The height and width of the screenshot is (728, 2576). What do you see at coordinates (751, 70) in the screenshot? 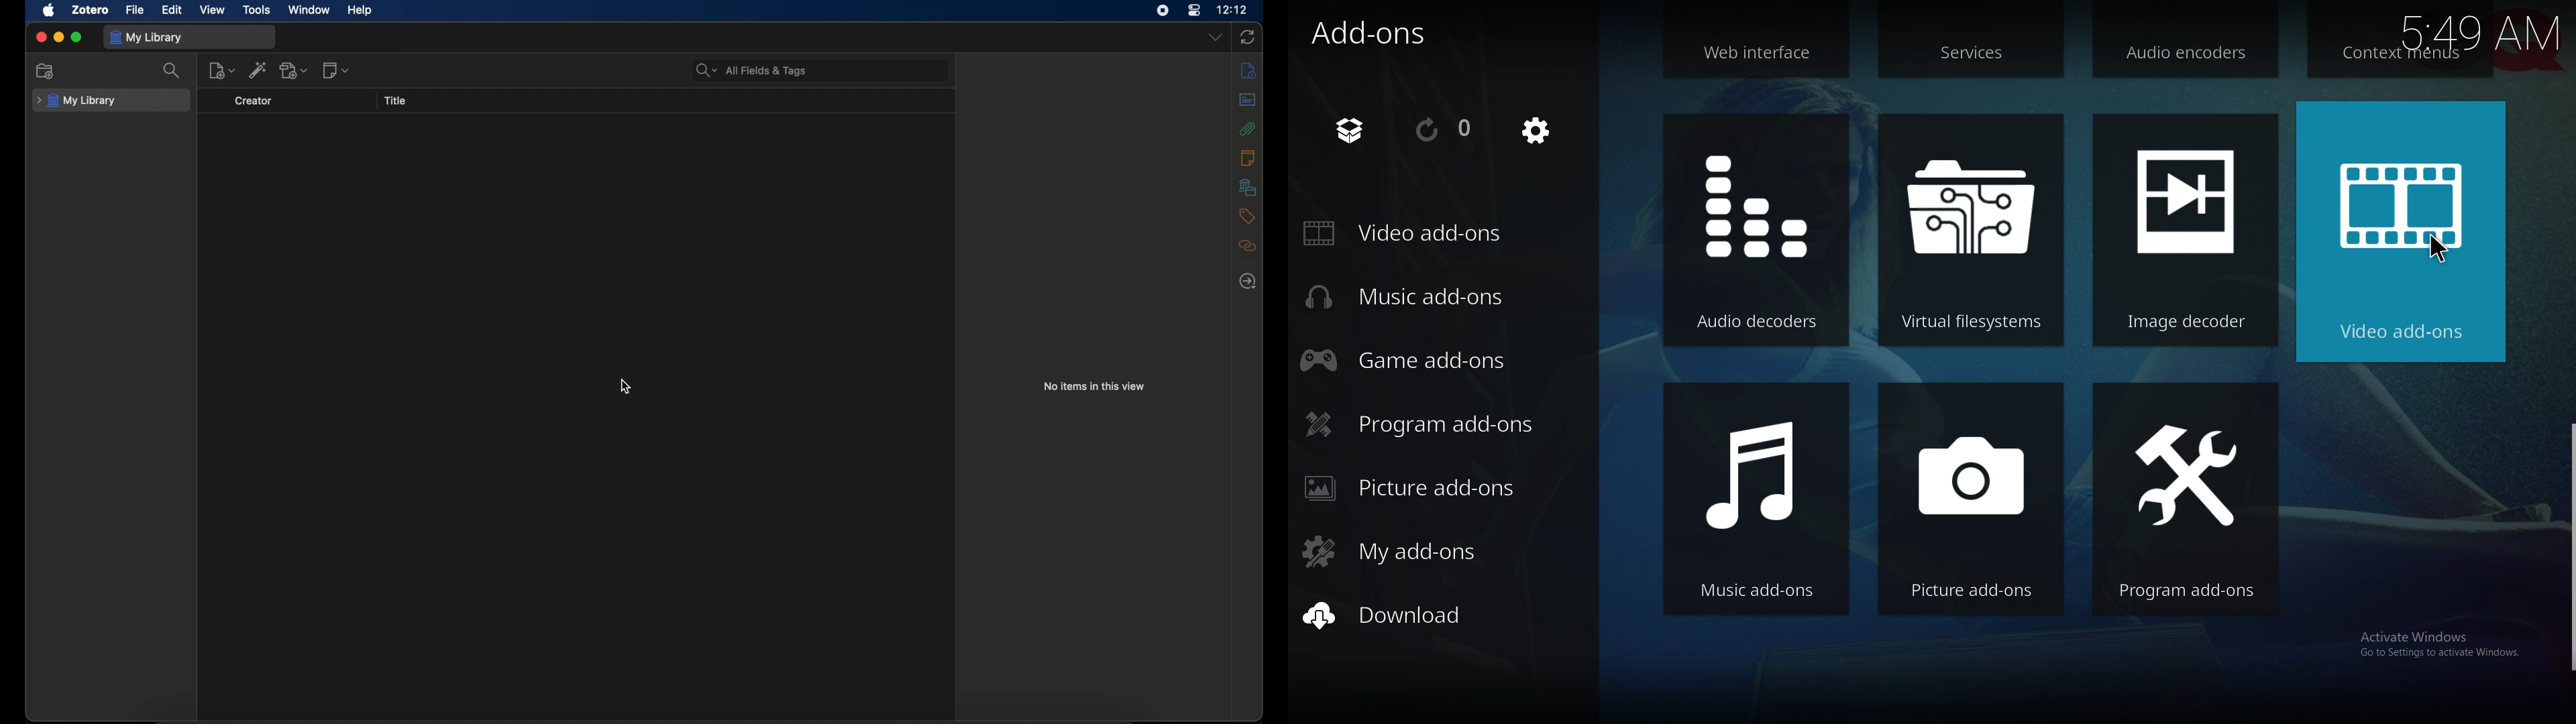
I see `search bar` at bounding box center [751, 70].